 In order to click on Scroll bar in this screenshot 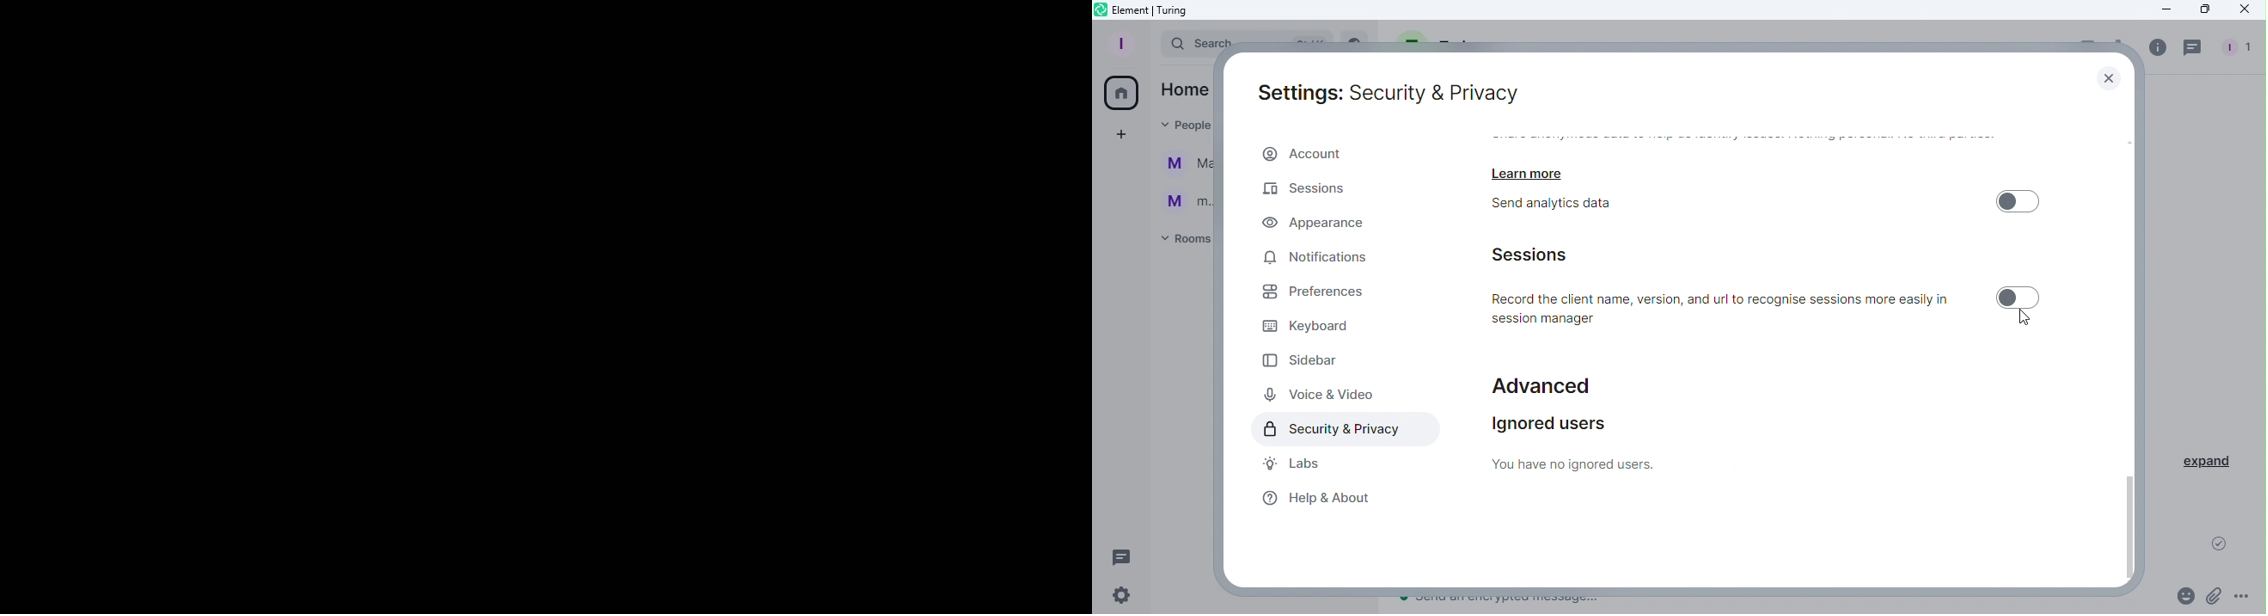, I will do `click(2133, 354)`.